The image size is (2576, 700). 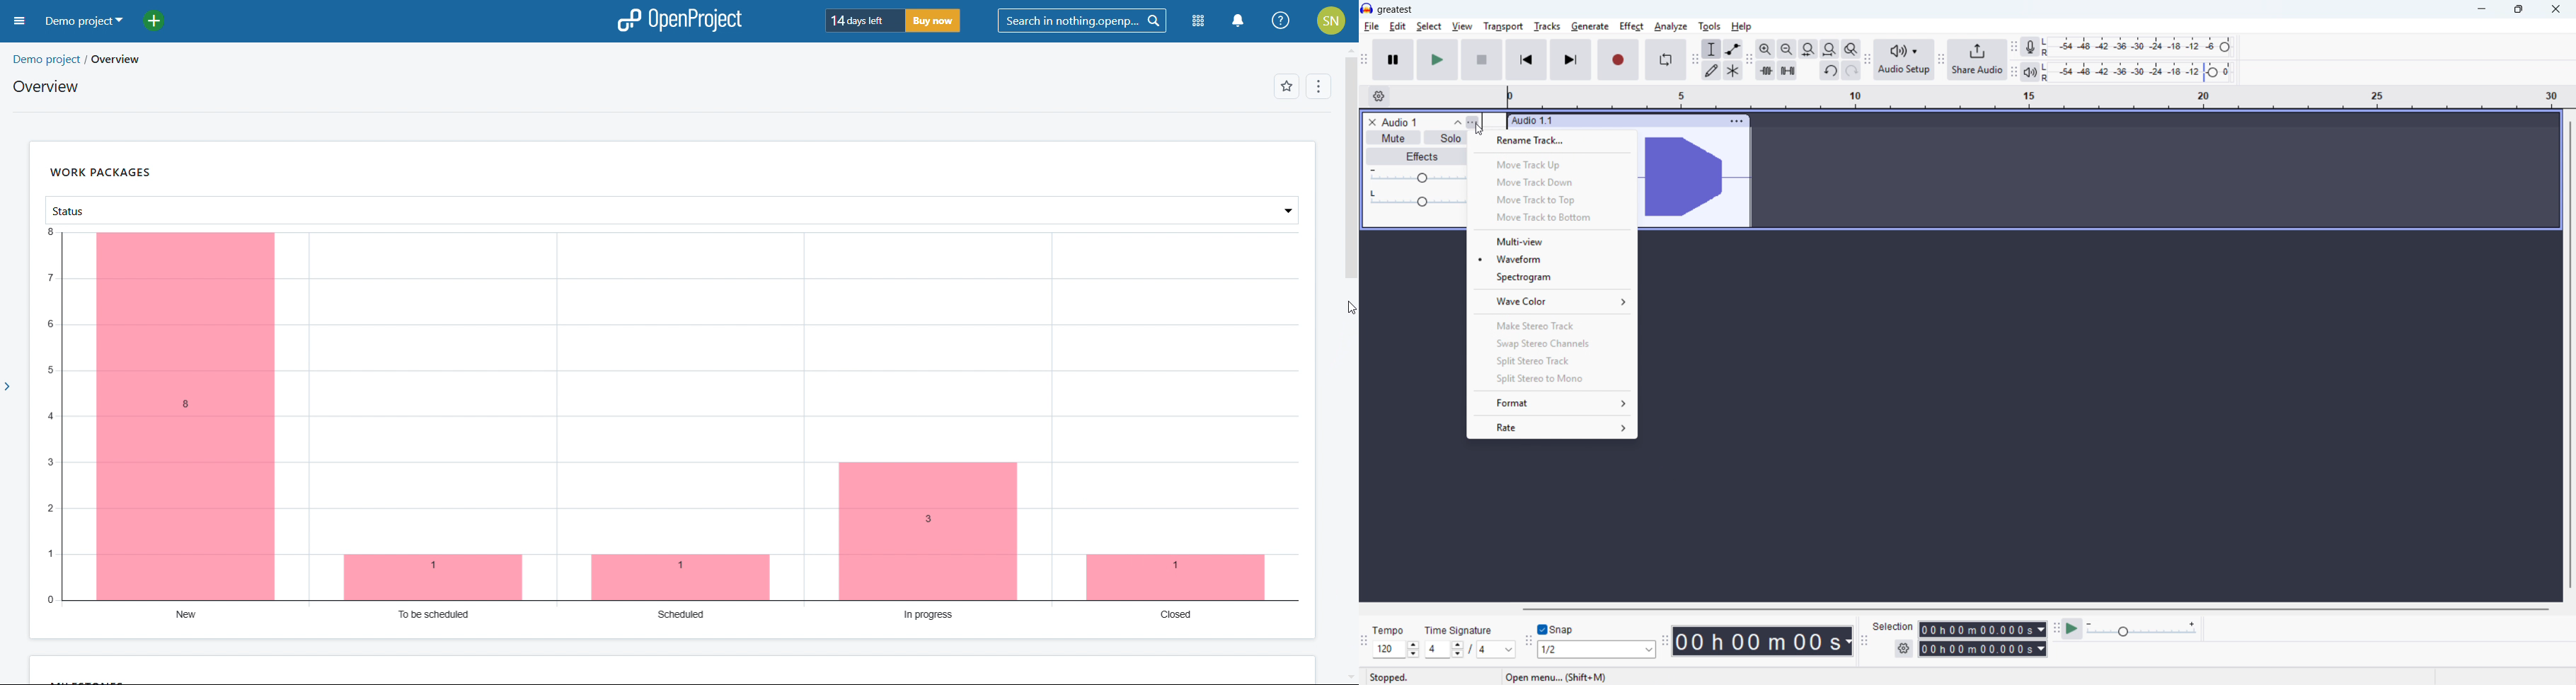 I want to click on select attribute, so click(x=672, y=210).